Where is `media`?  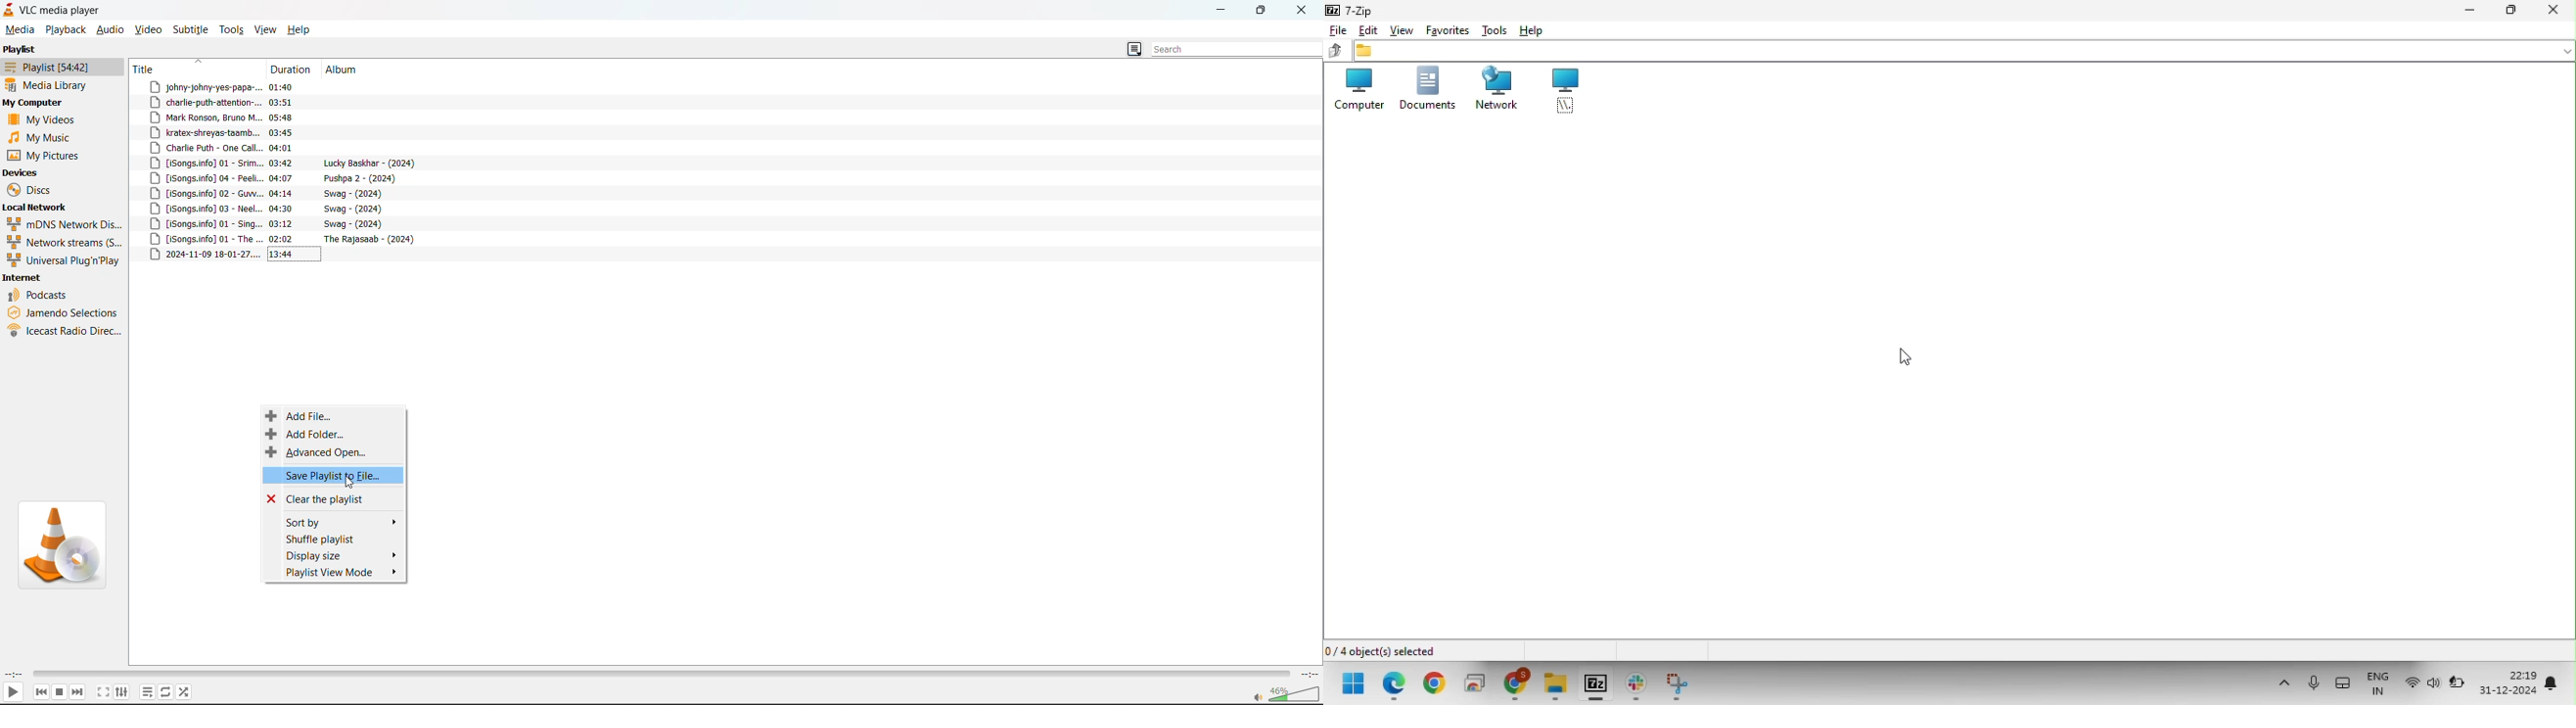
media is located at coordinates (20, 30).